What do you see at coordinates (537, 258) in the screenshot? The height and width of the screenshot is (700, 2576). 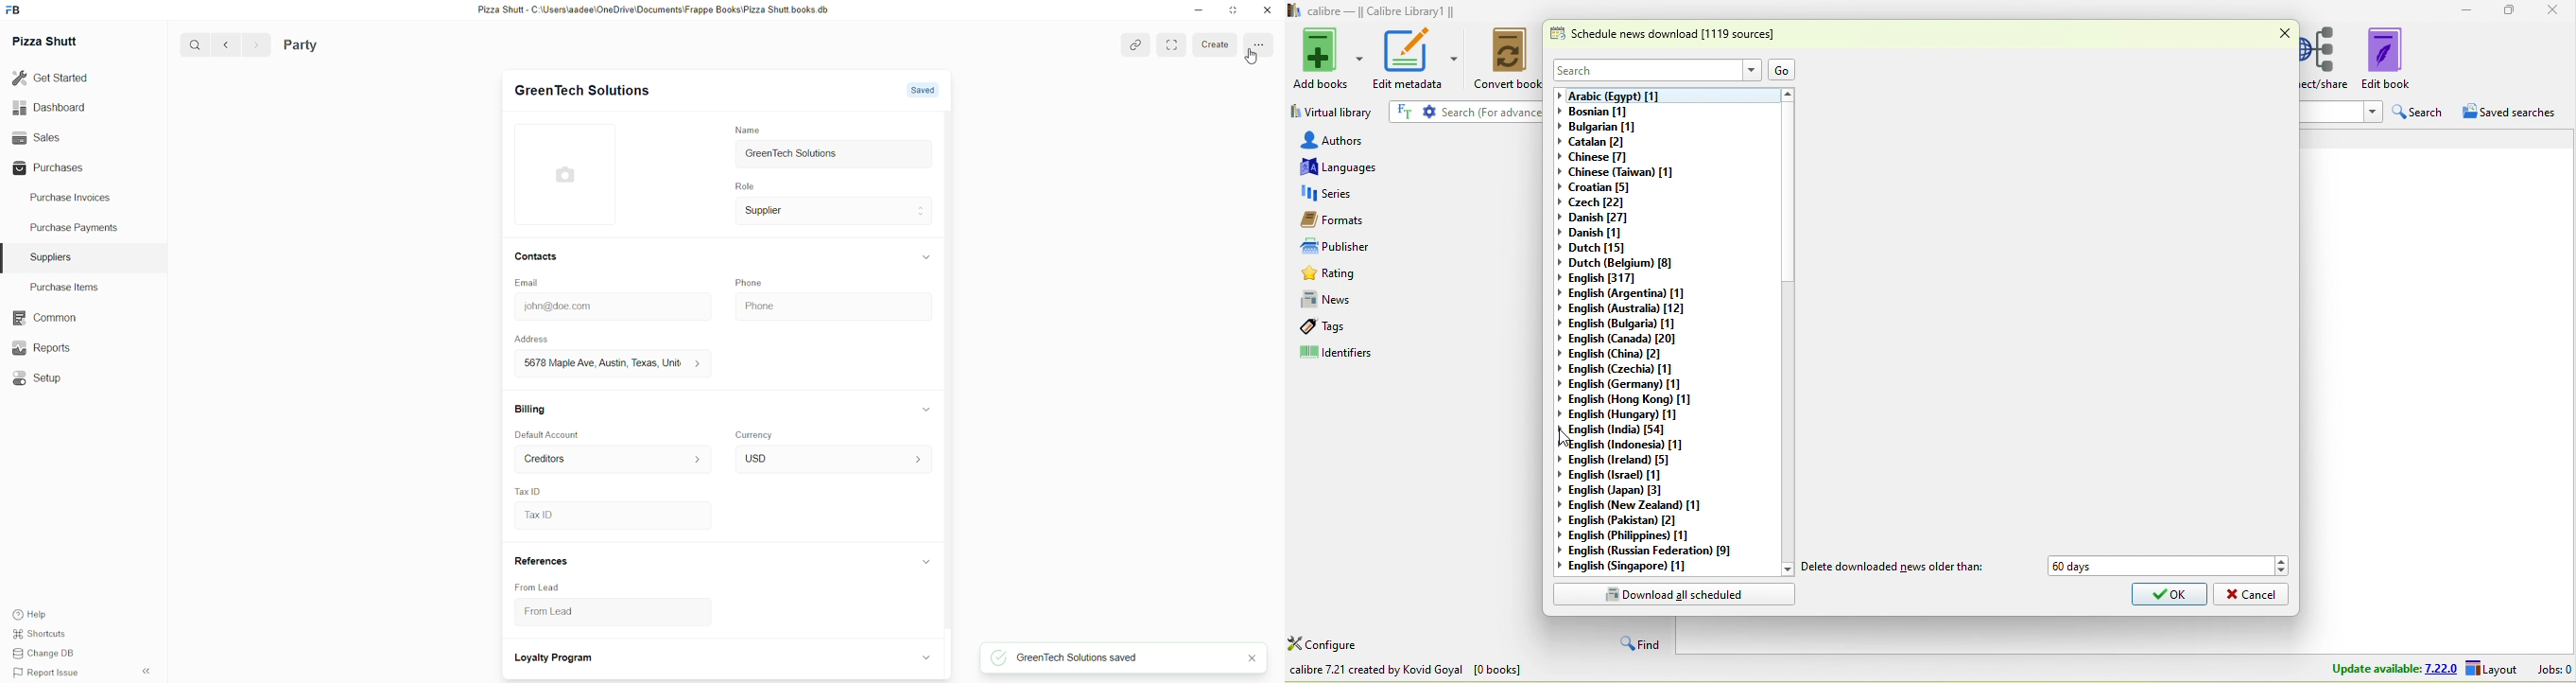 I see `Contacts` at bounding box center [537, 258].